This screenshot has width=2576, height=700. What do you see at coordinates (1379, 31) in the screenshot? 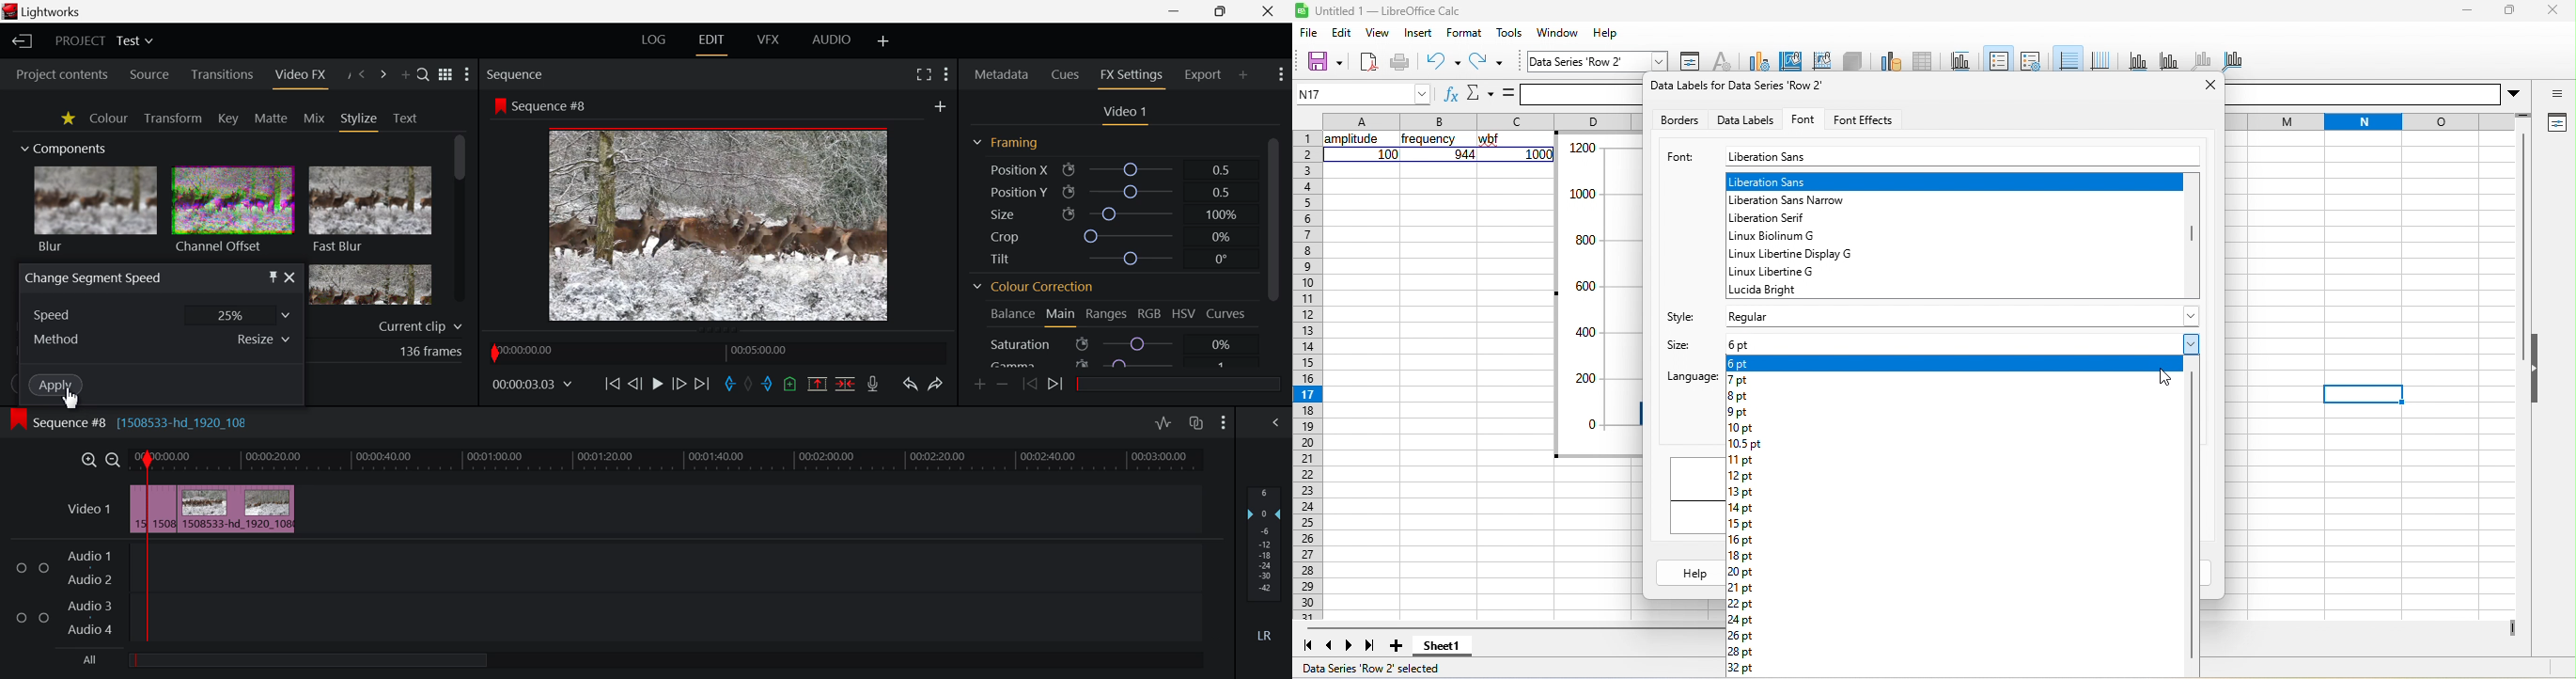
I see `view` at bounding box center [1379, 31].